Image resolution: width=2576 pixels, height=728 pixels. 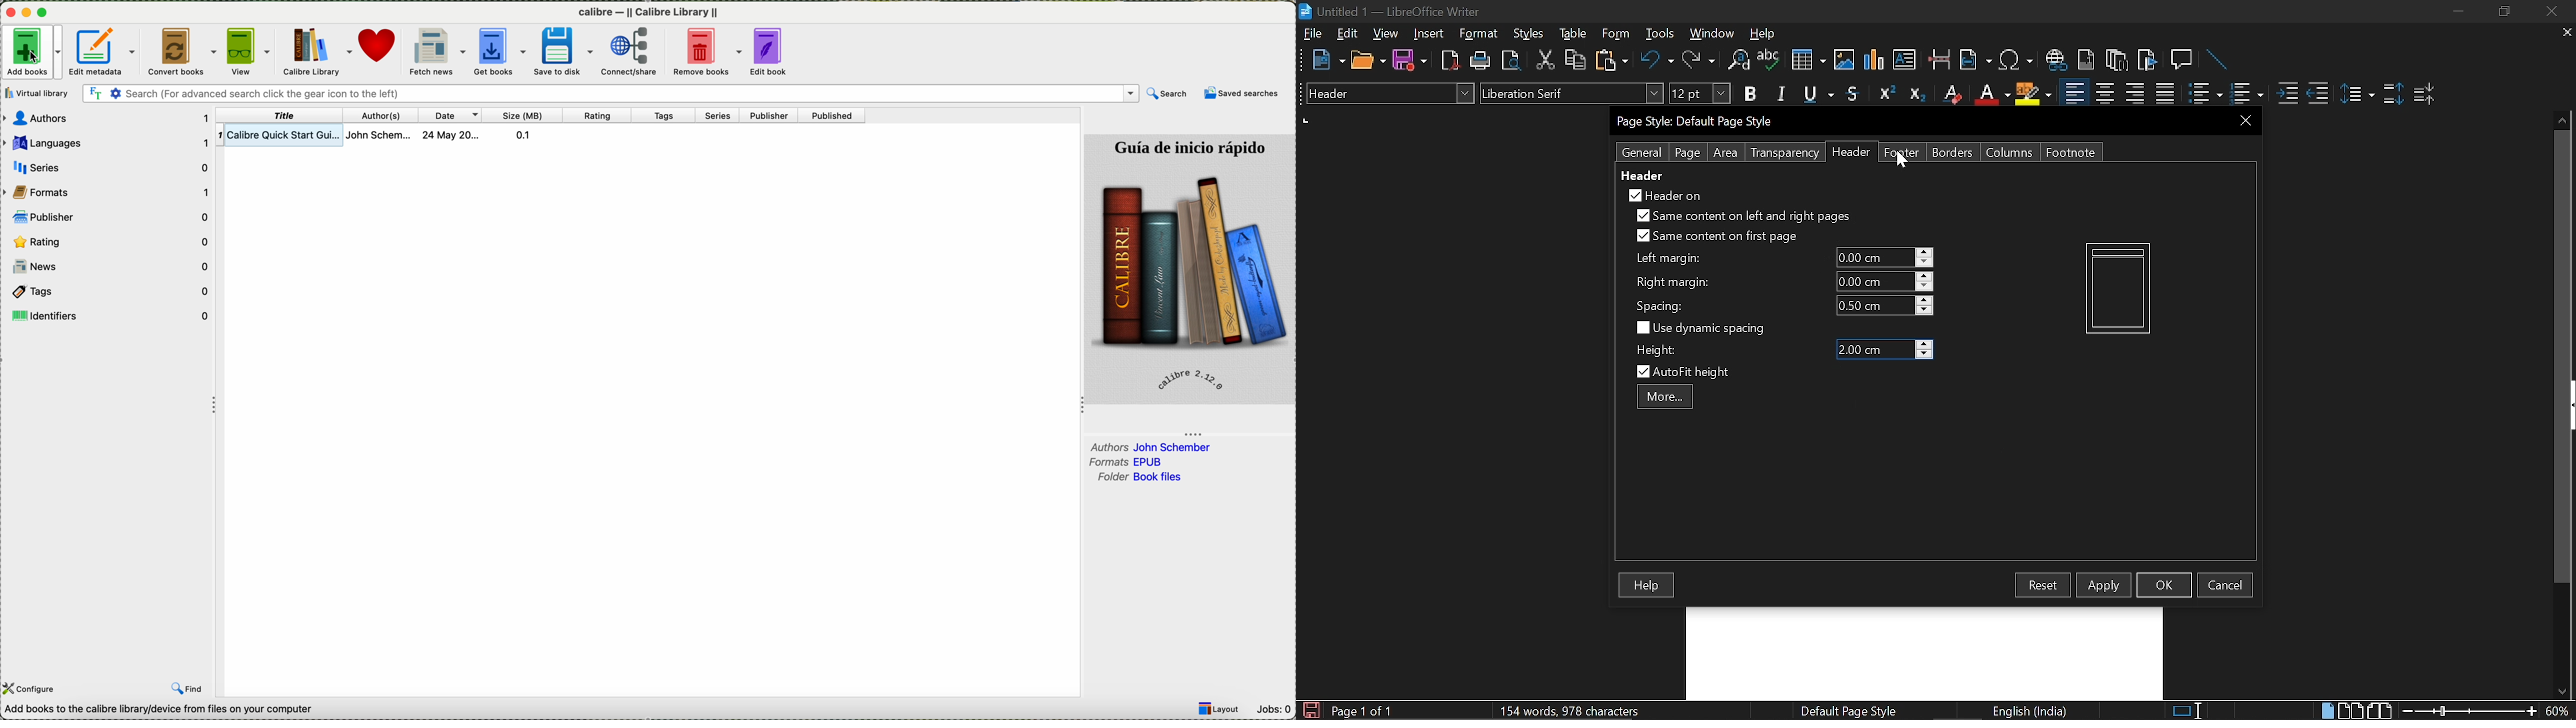 What do you see at coordinates (1874, 60) in the screenshot?
I see `insert diagram` at bounding box center [1874, 60].